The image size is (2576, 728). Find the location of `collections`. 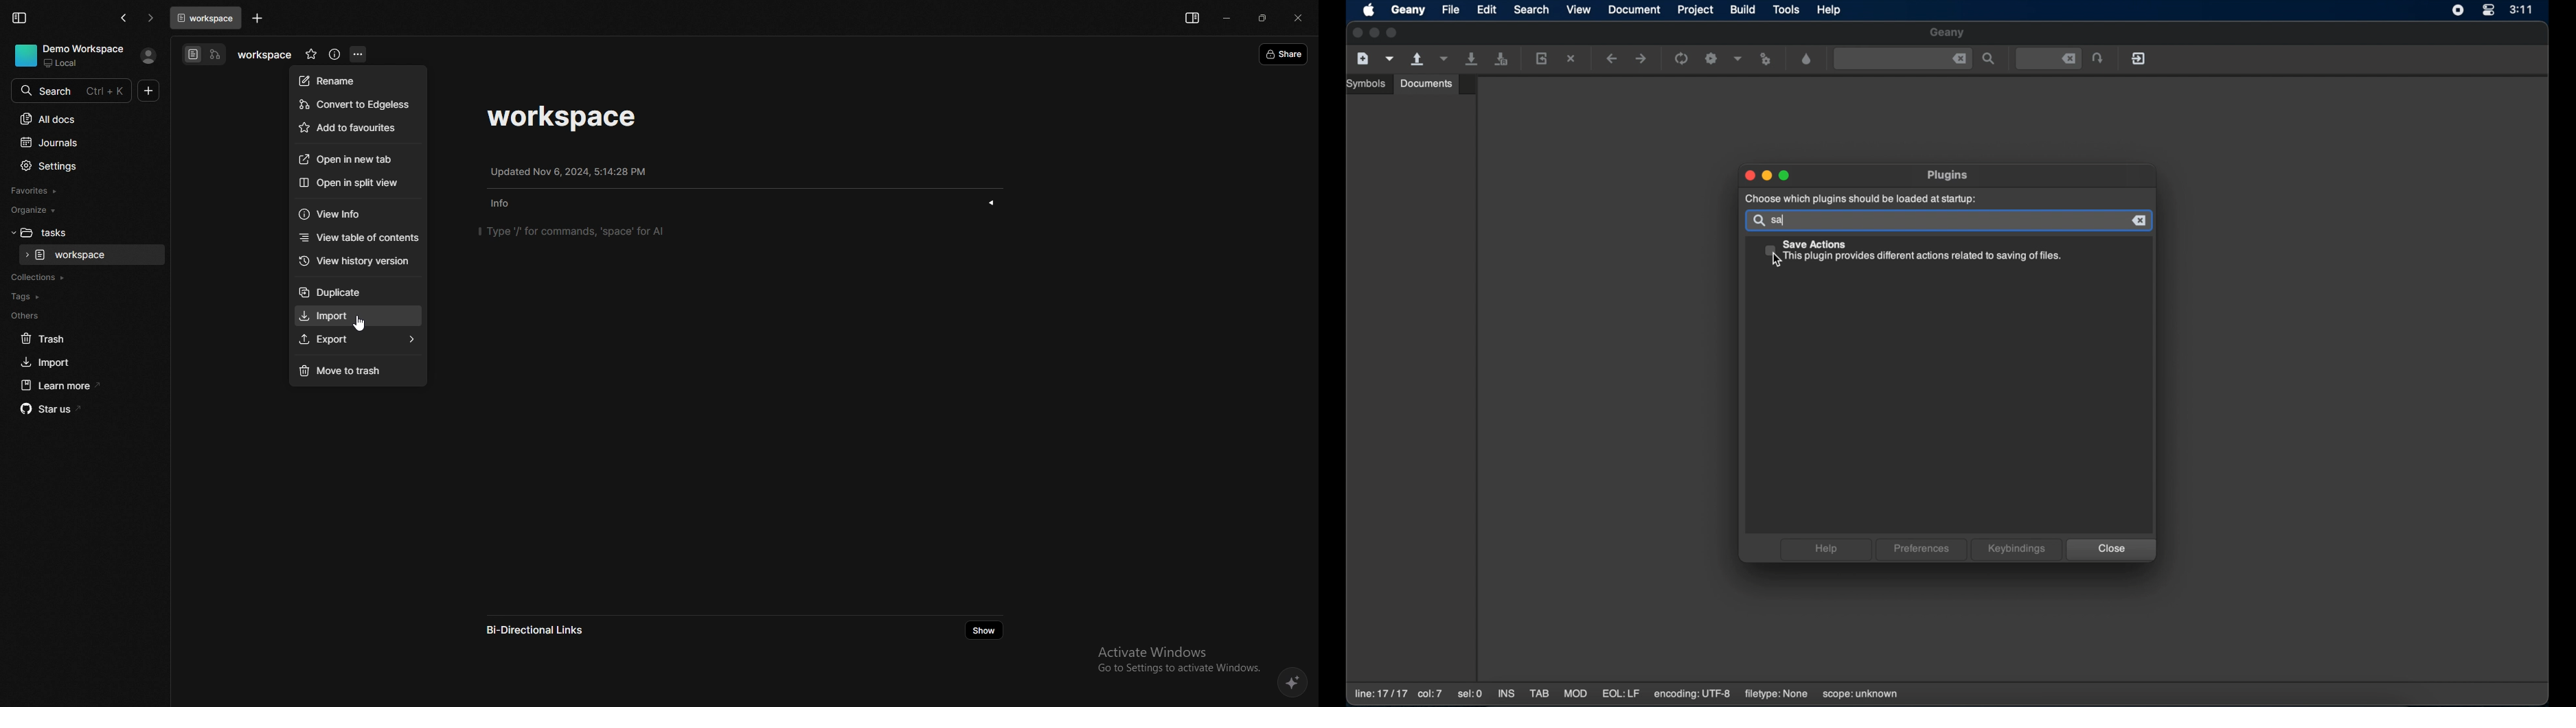

collections is located at coordinates (79, 278).